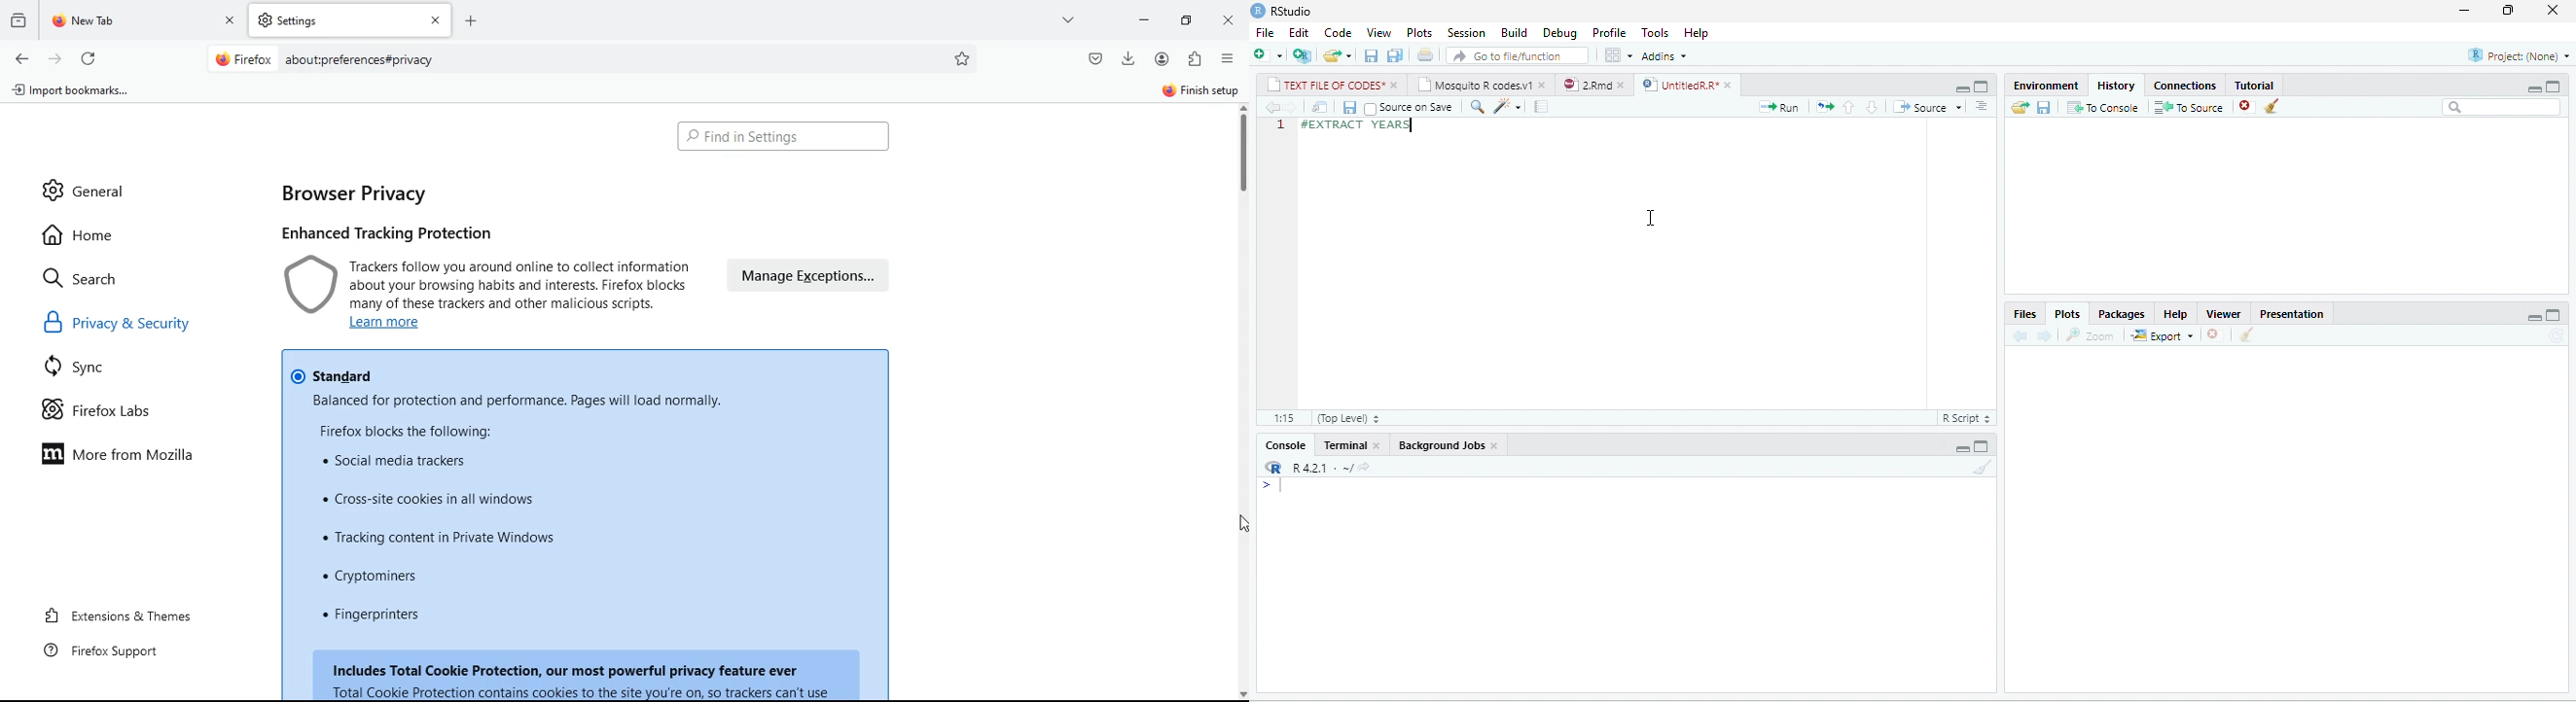  Describe the element at coordinates (2020, 334) in the screenshot. I see `back` at that location.